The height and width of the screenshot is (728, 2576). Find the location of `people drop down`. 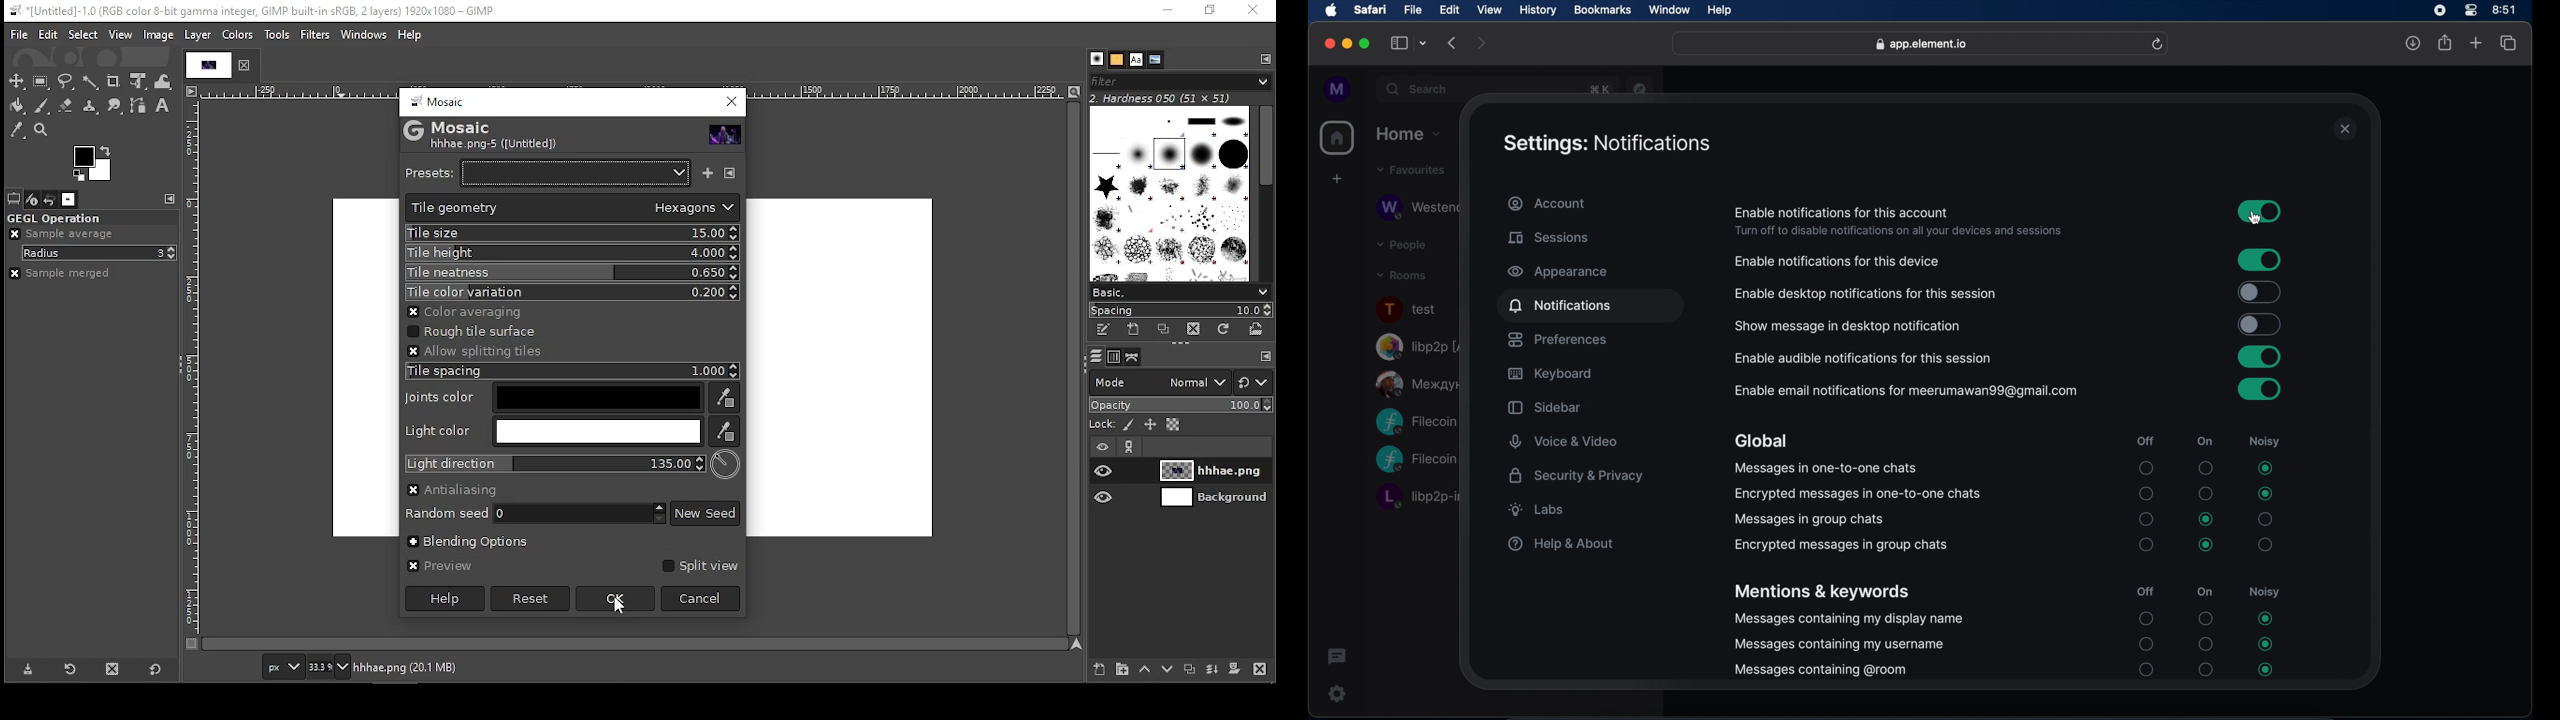

people drop down is located at coordinates (1400, 245).